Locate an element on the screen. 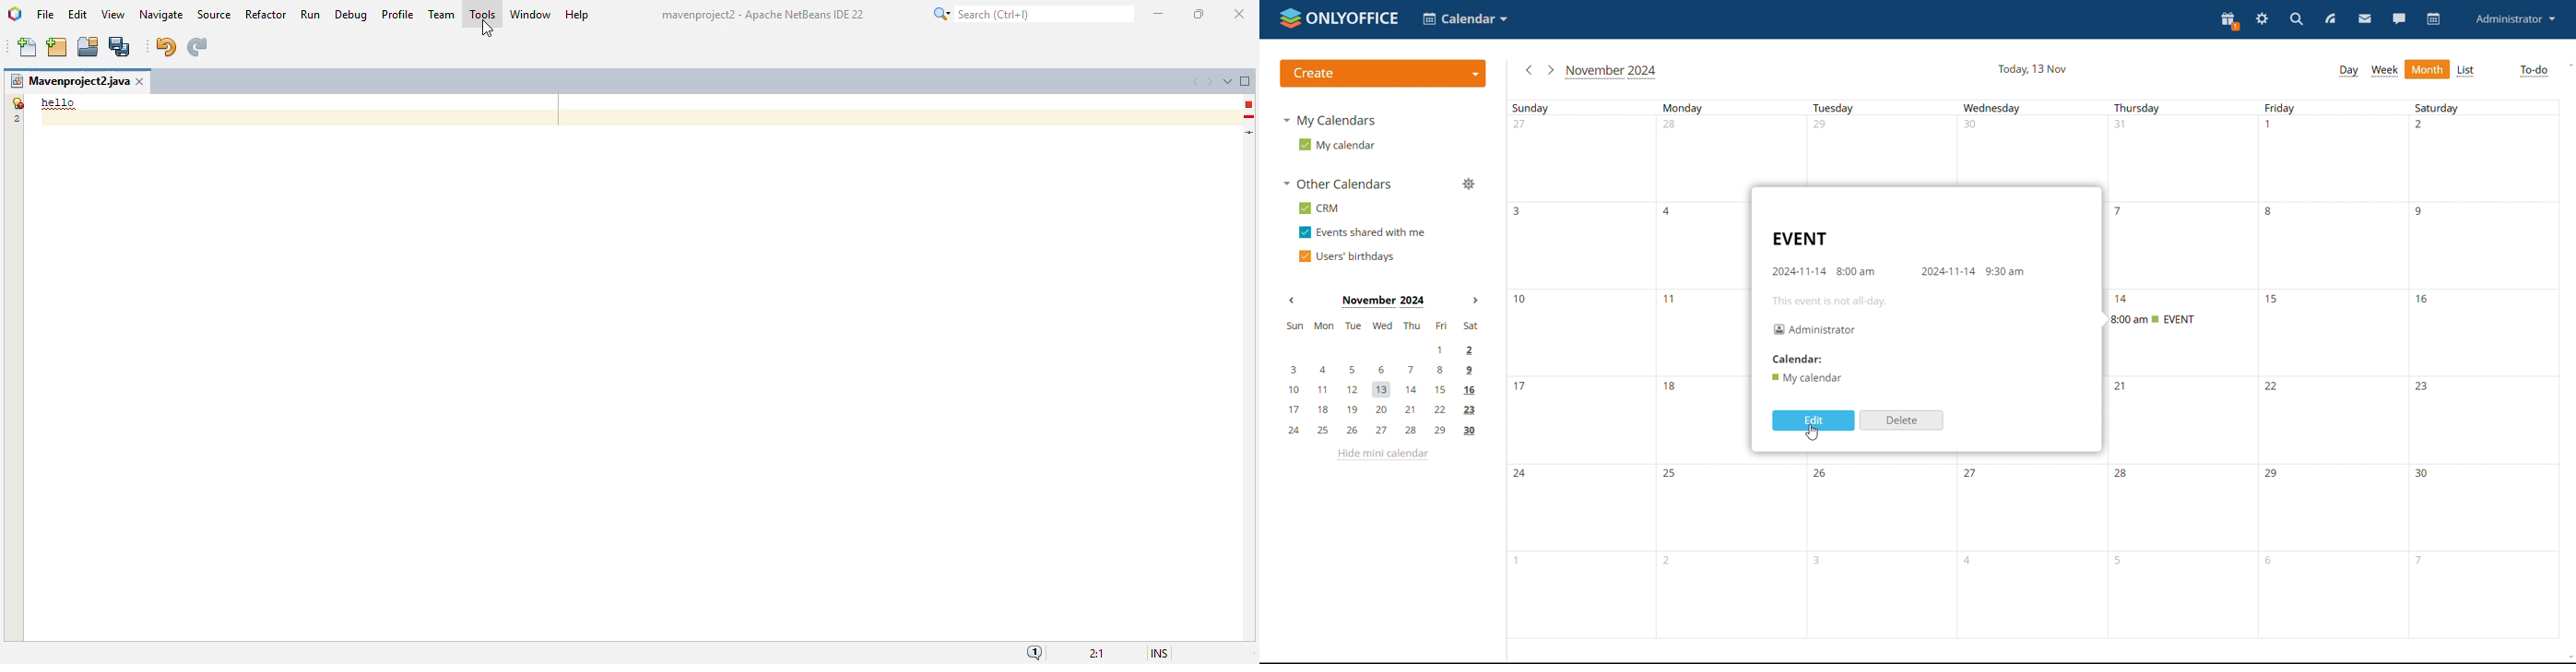  dates of the month is located at coordinates (2407, 332).